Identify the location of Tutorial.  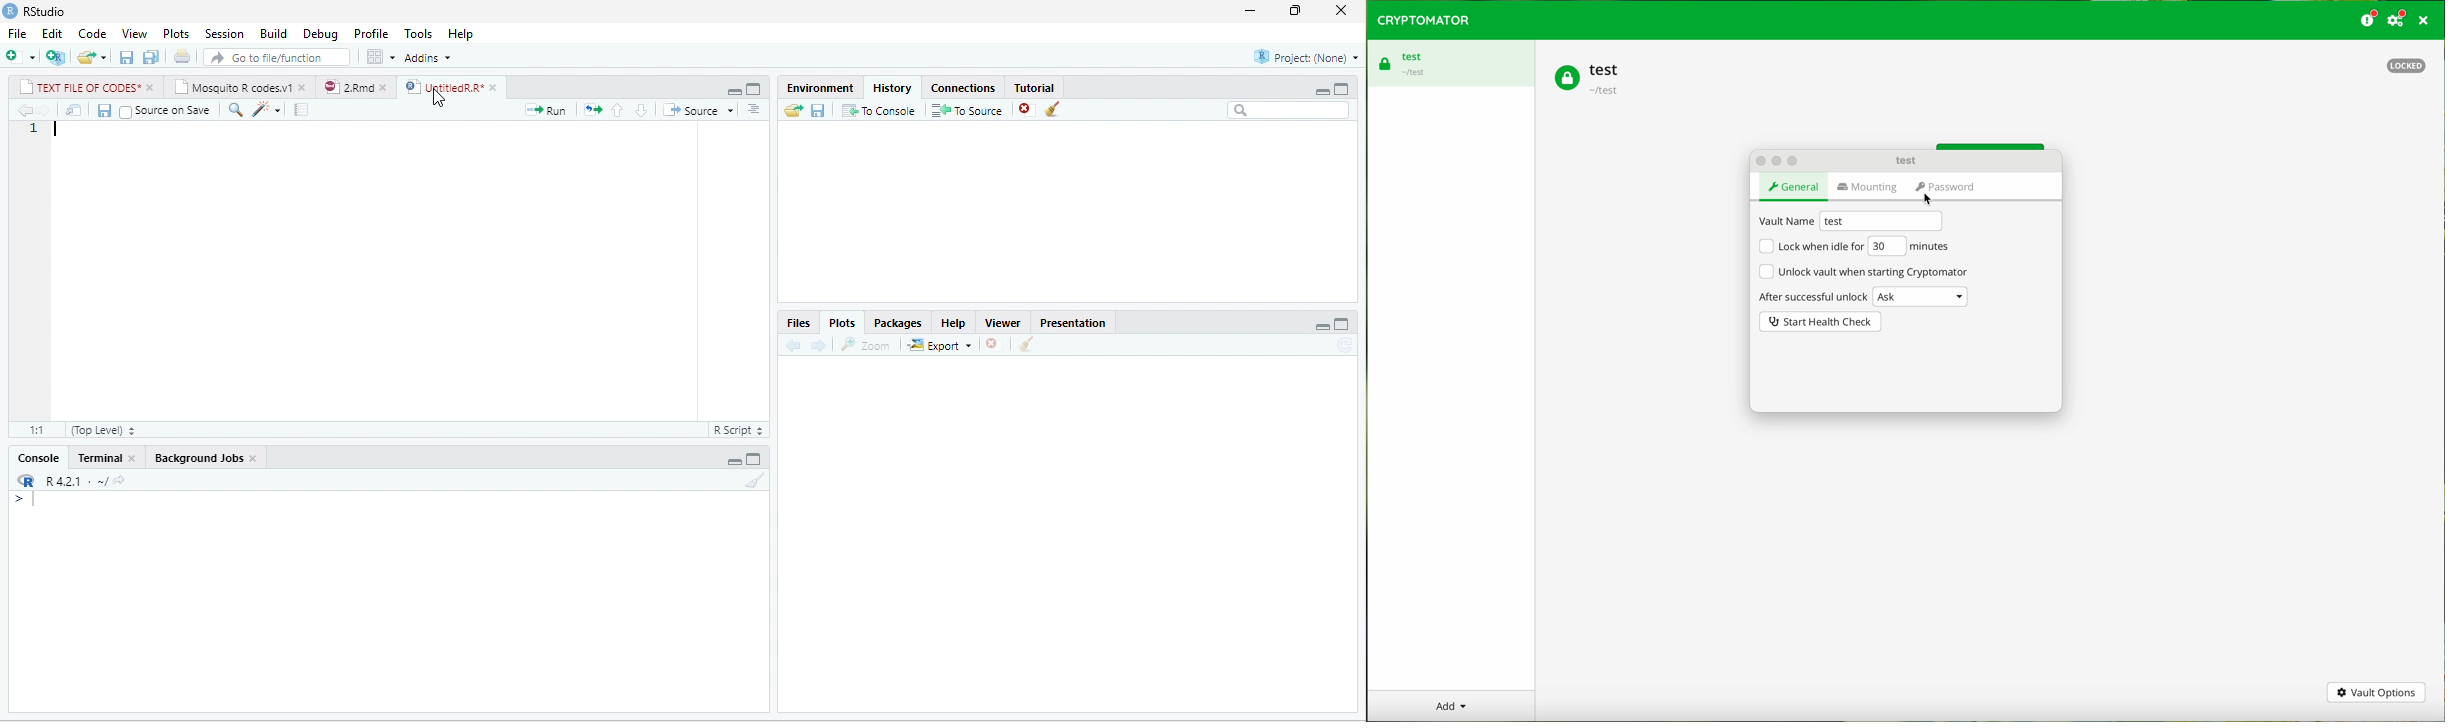
(1034, 87).